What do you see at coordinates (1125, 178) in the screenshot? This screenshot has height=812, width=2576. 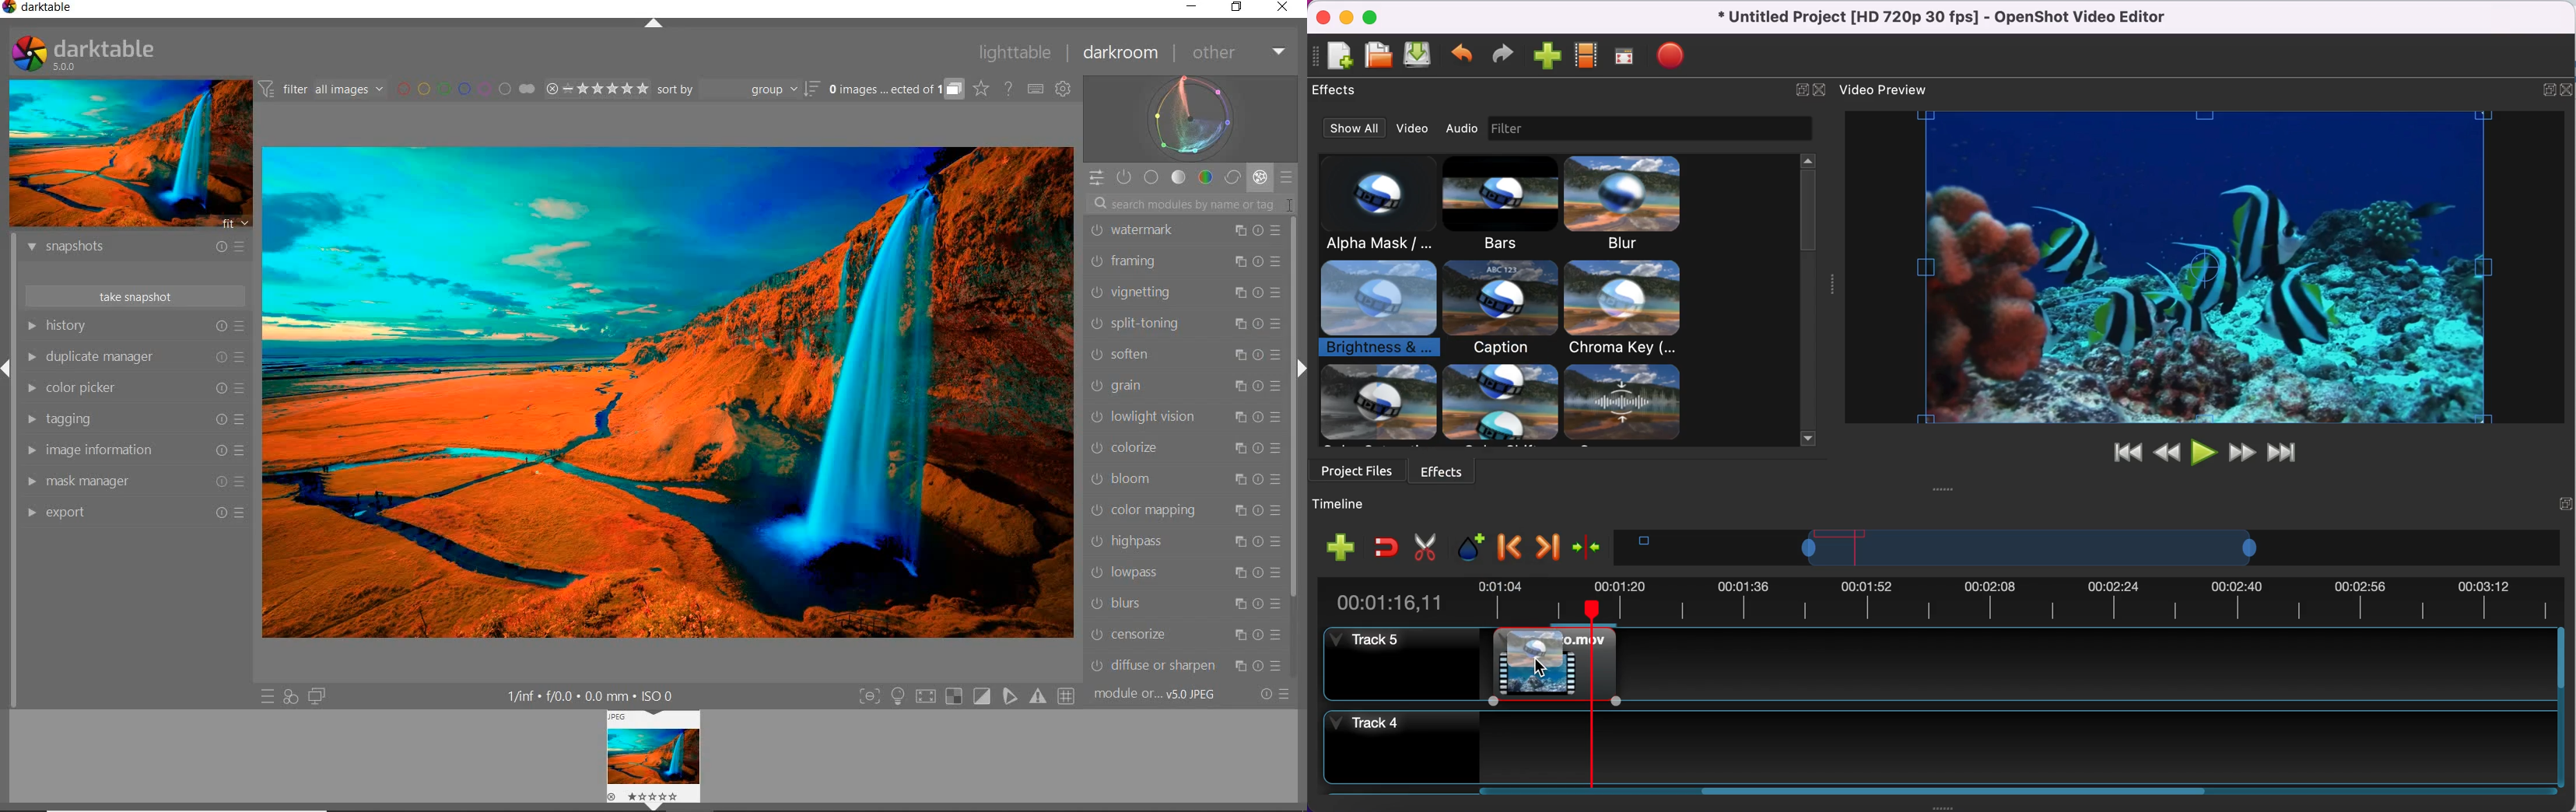 I see `SHOW ONLY ACTIVE MODULES` at bounding box center [1125, 178].